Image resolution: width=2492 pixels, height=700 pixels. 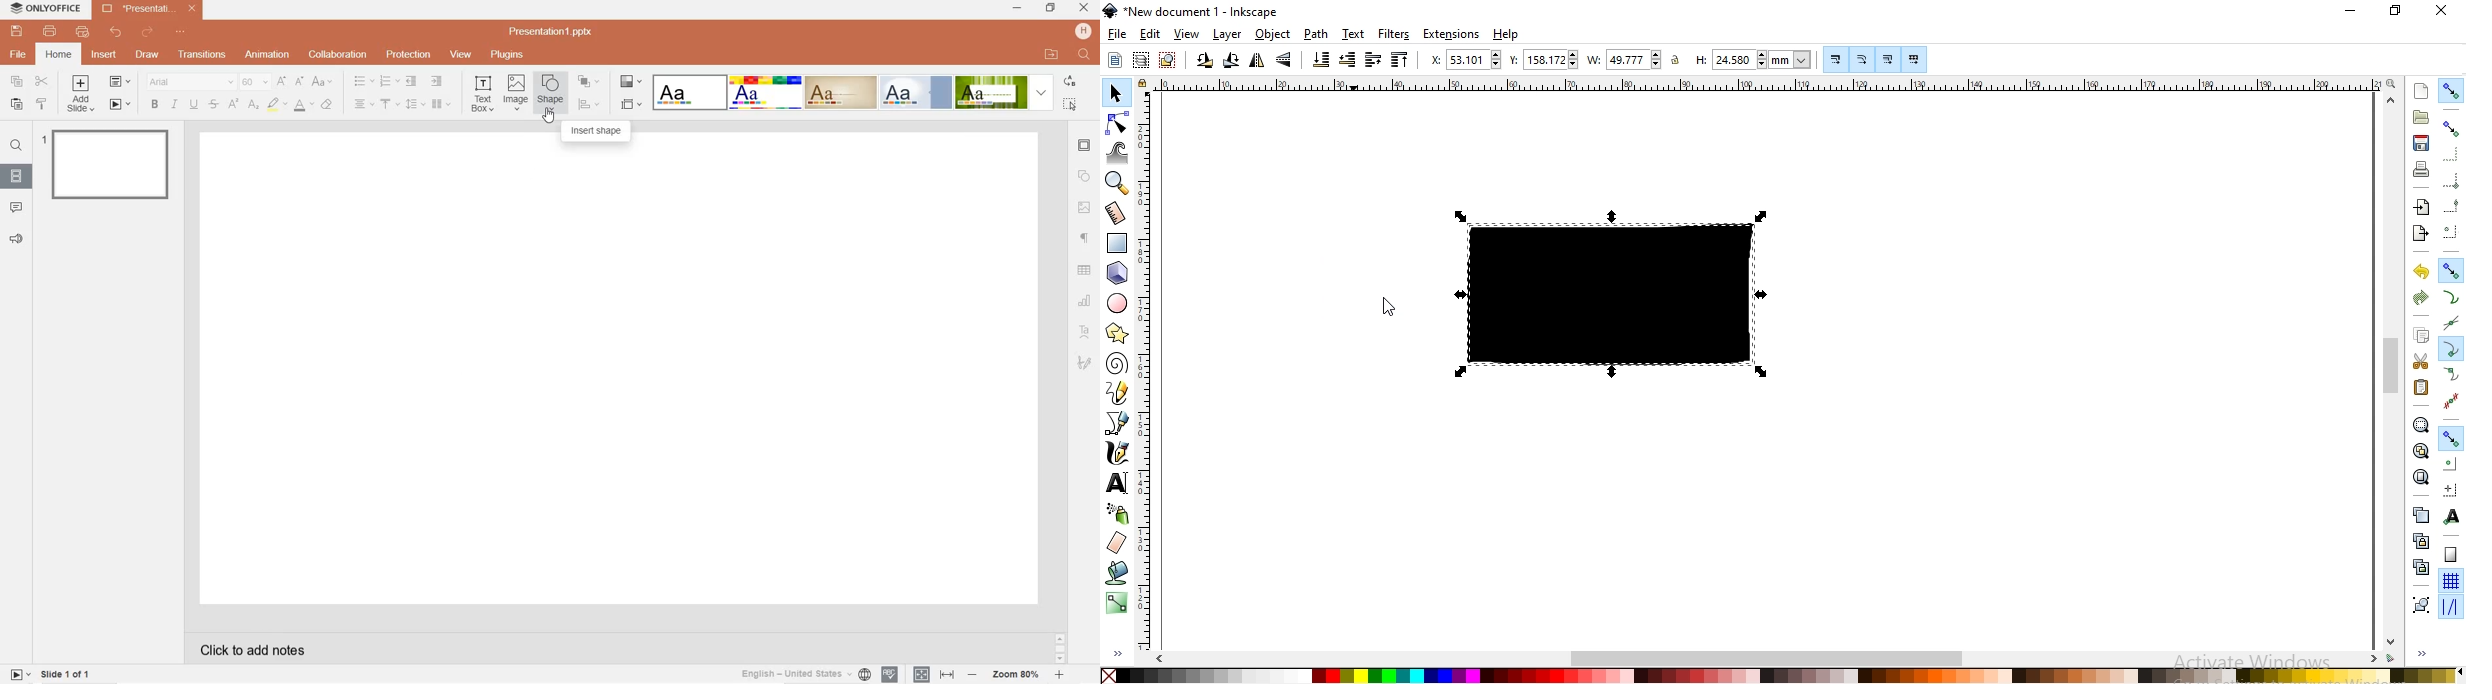 What do you see at coordinates (991, 92) in the screenshot?
I see `Green Leaf` at bounding box center [991, 92].